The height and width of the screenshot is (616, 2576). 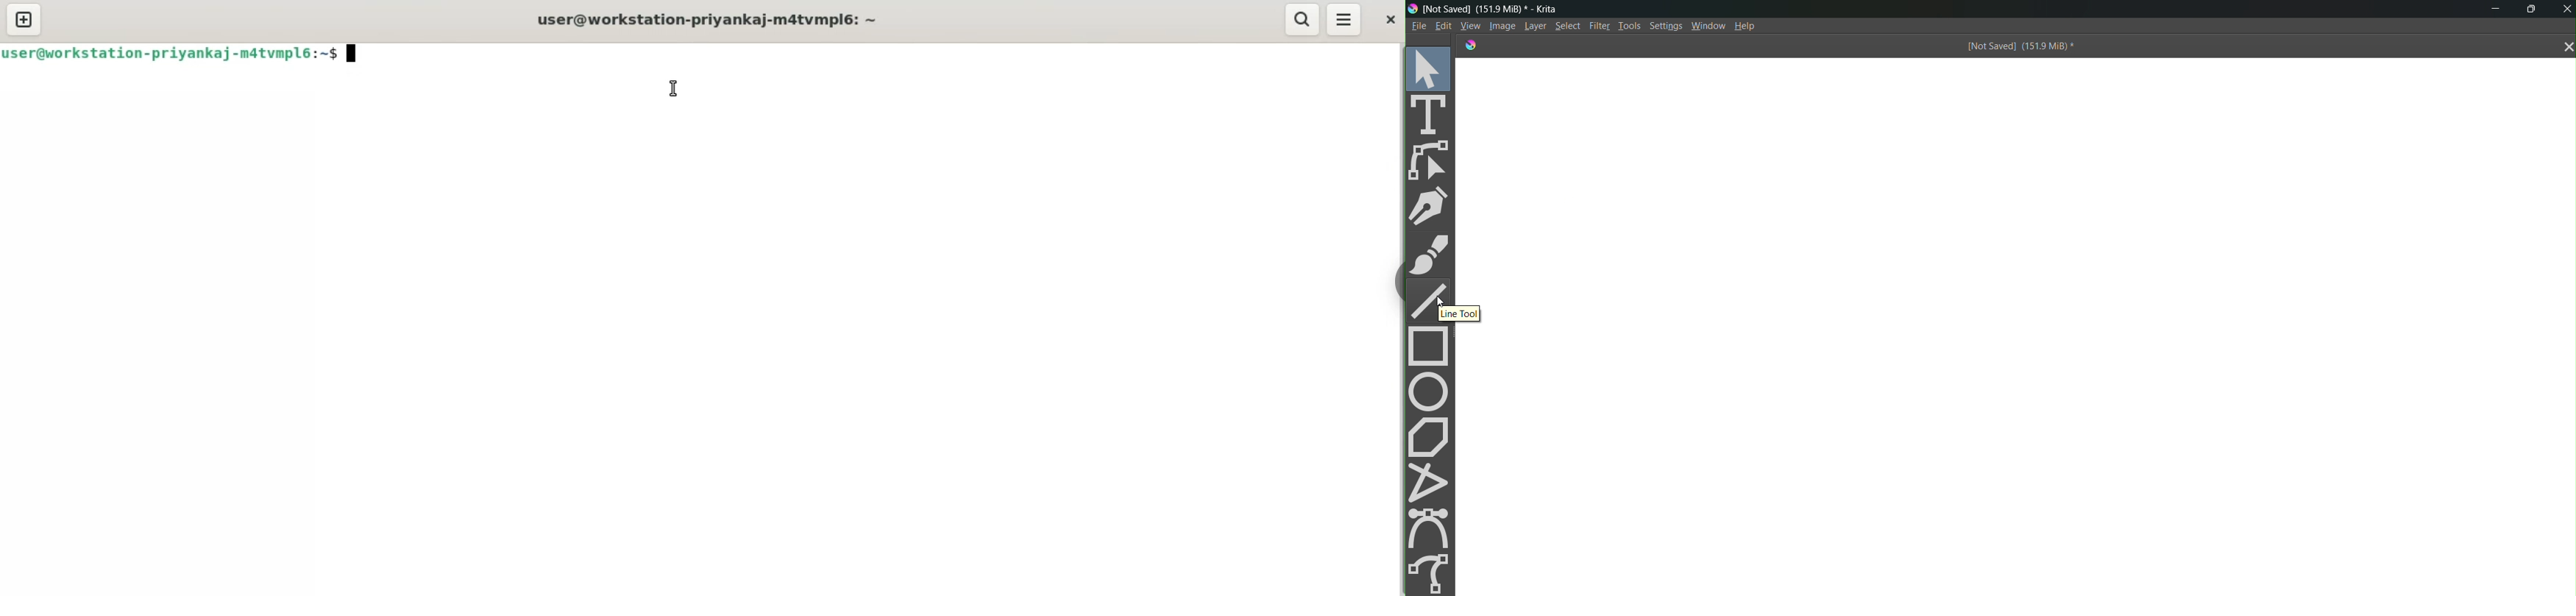 I want to click on Settings, so click(x=1667, y=27).